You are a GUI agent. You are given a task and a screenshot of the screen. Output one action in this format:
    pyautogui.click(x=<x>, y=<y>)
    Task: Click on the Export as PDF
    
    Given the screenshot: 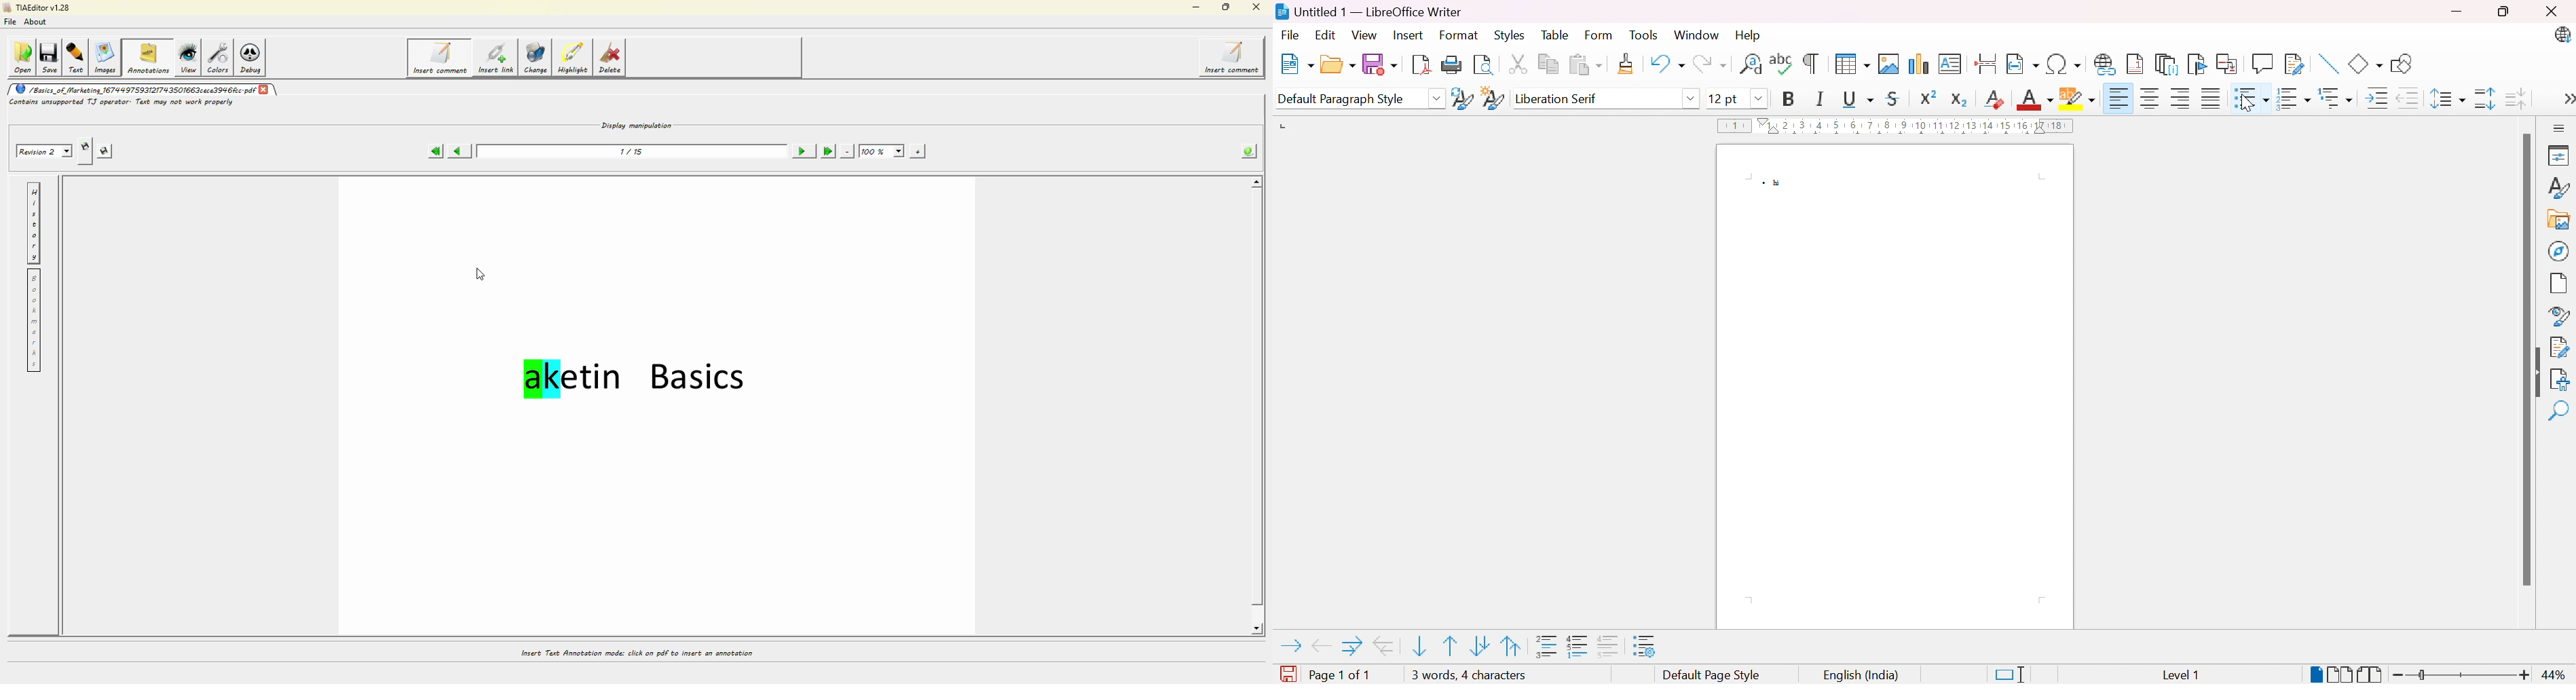 What is the action you would take?
    pyautogui.click(x=1423, y=64)
    